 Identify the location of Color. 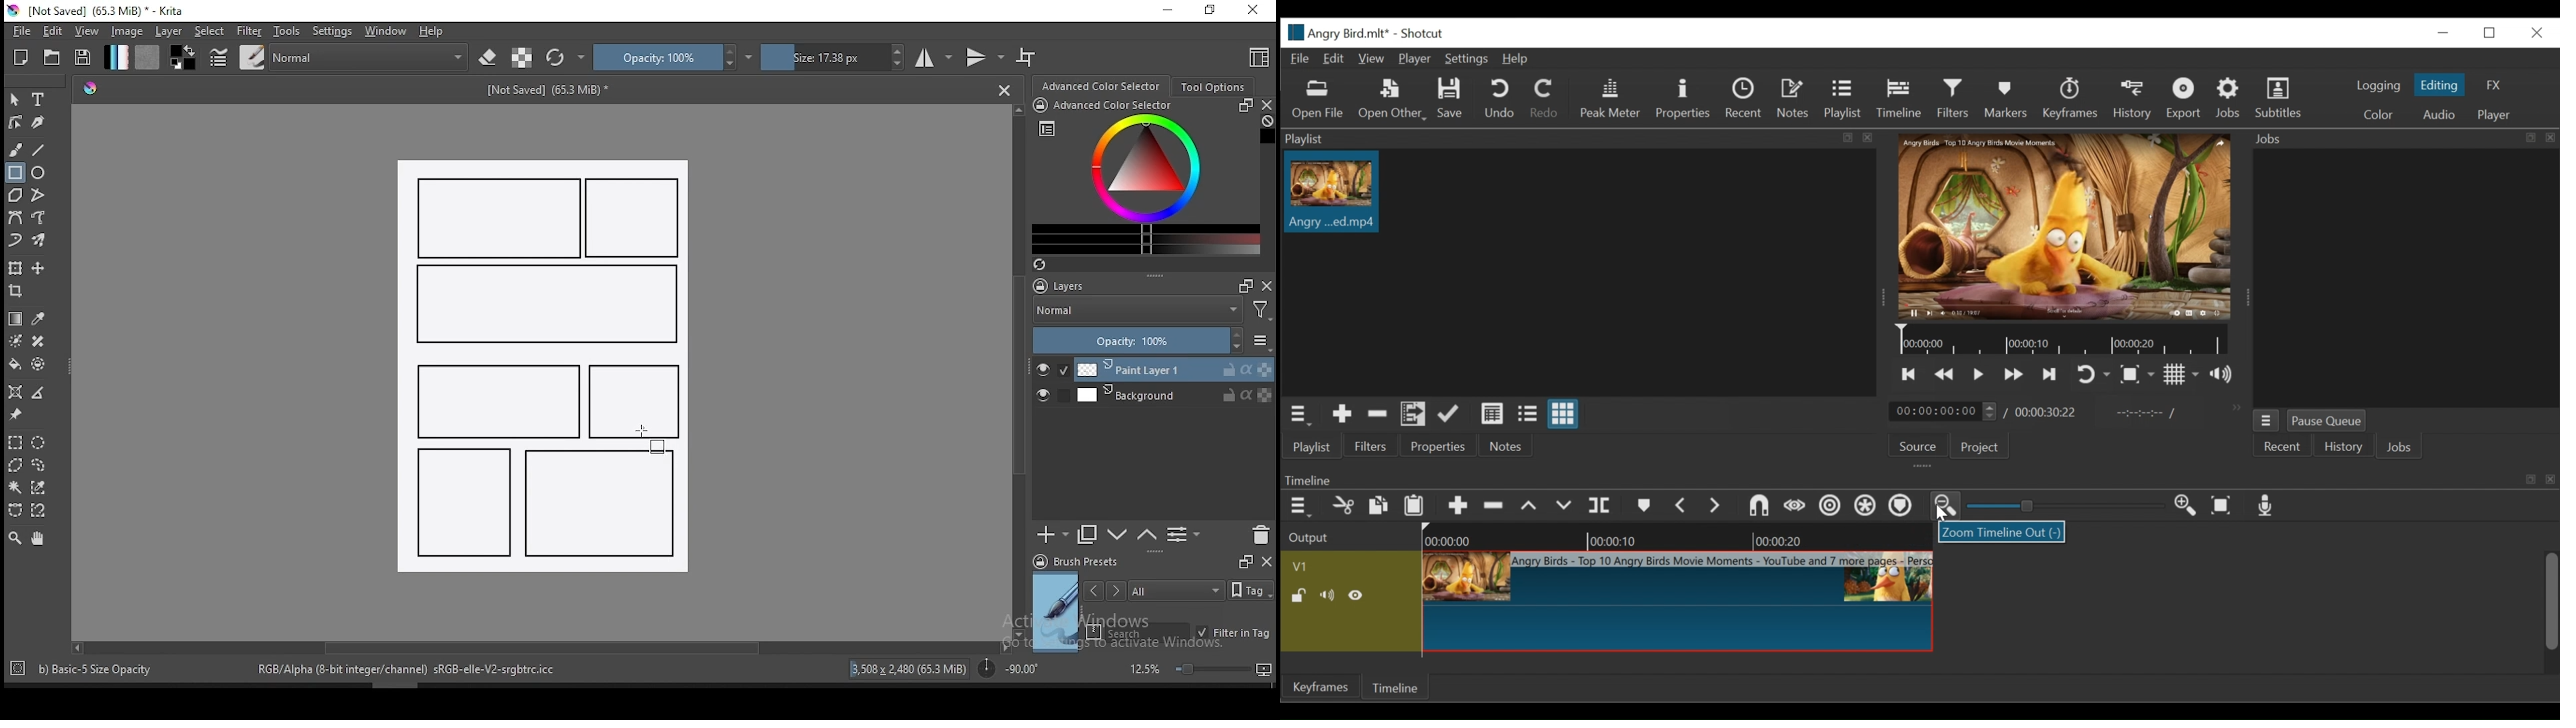
(2377, 116).